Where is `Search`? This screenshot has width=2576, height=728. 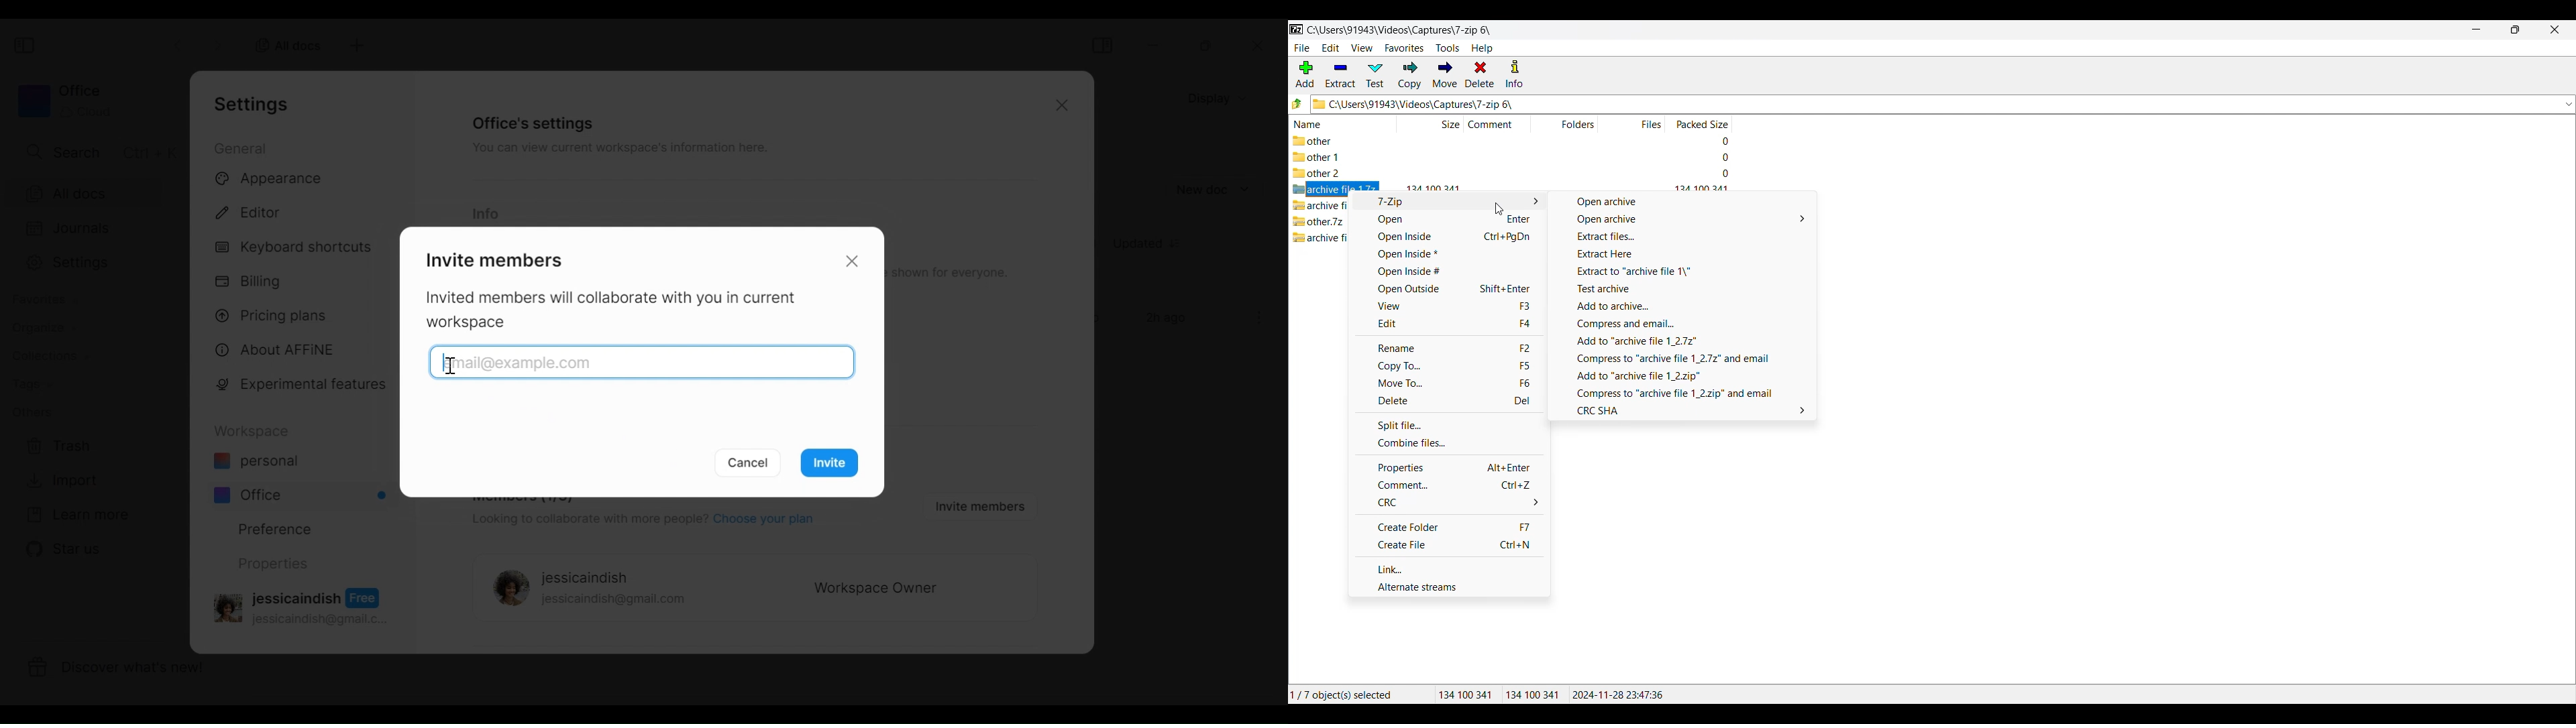 Search is located at coordinates (99, 152).